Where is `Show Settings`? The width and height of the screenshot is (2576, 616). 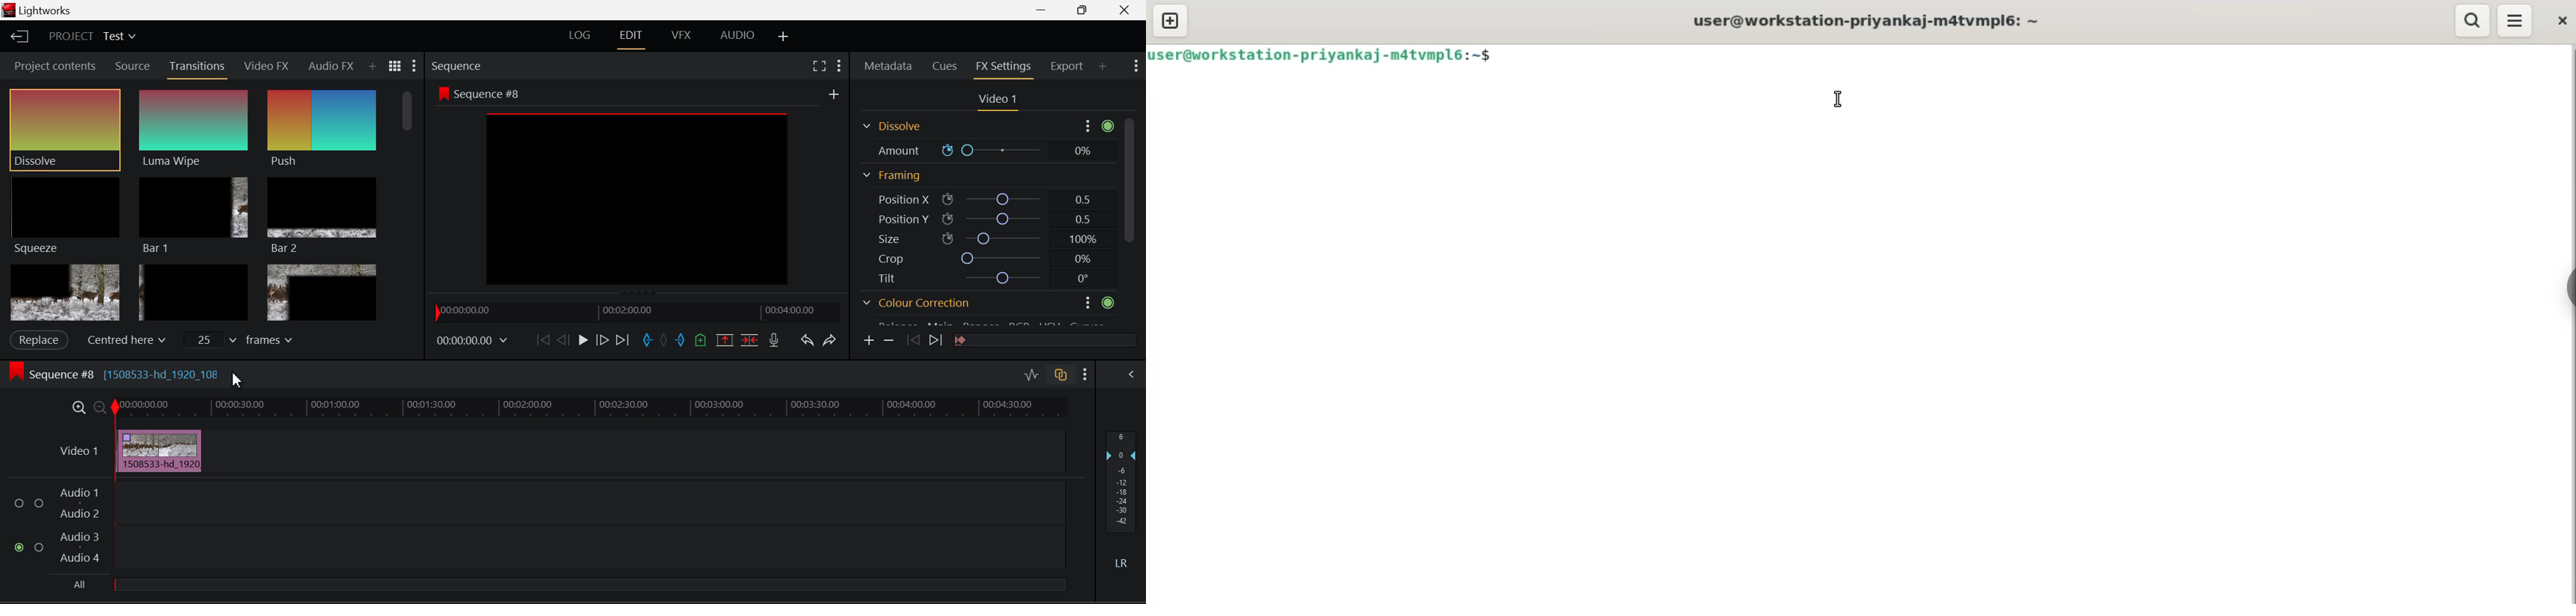
Show Settings is located at coordinates (1085, 375).